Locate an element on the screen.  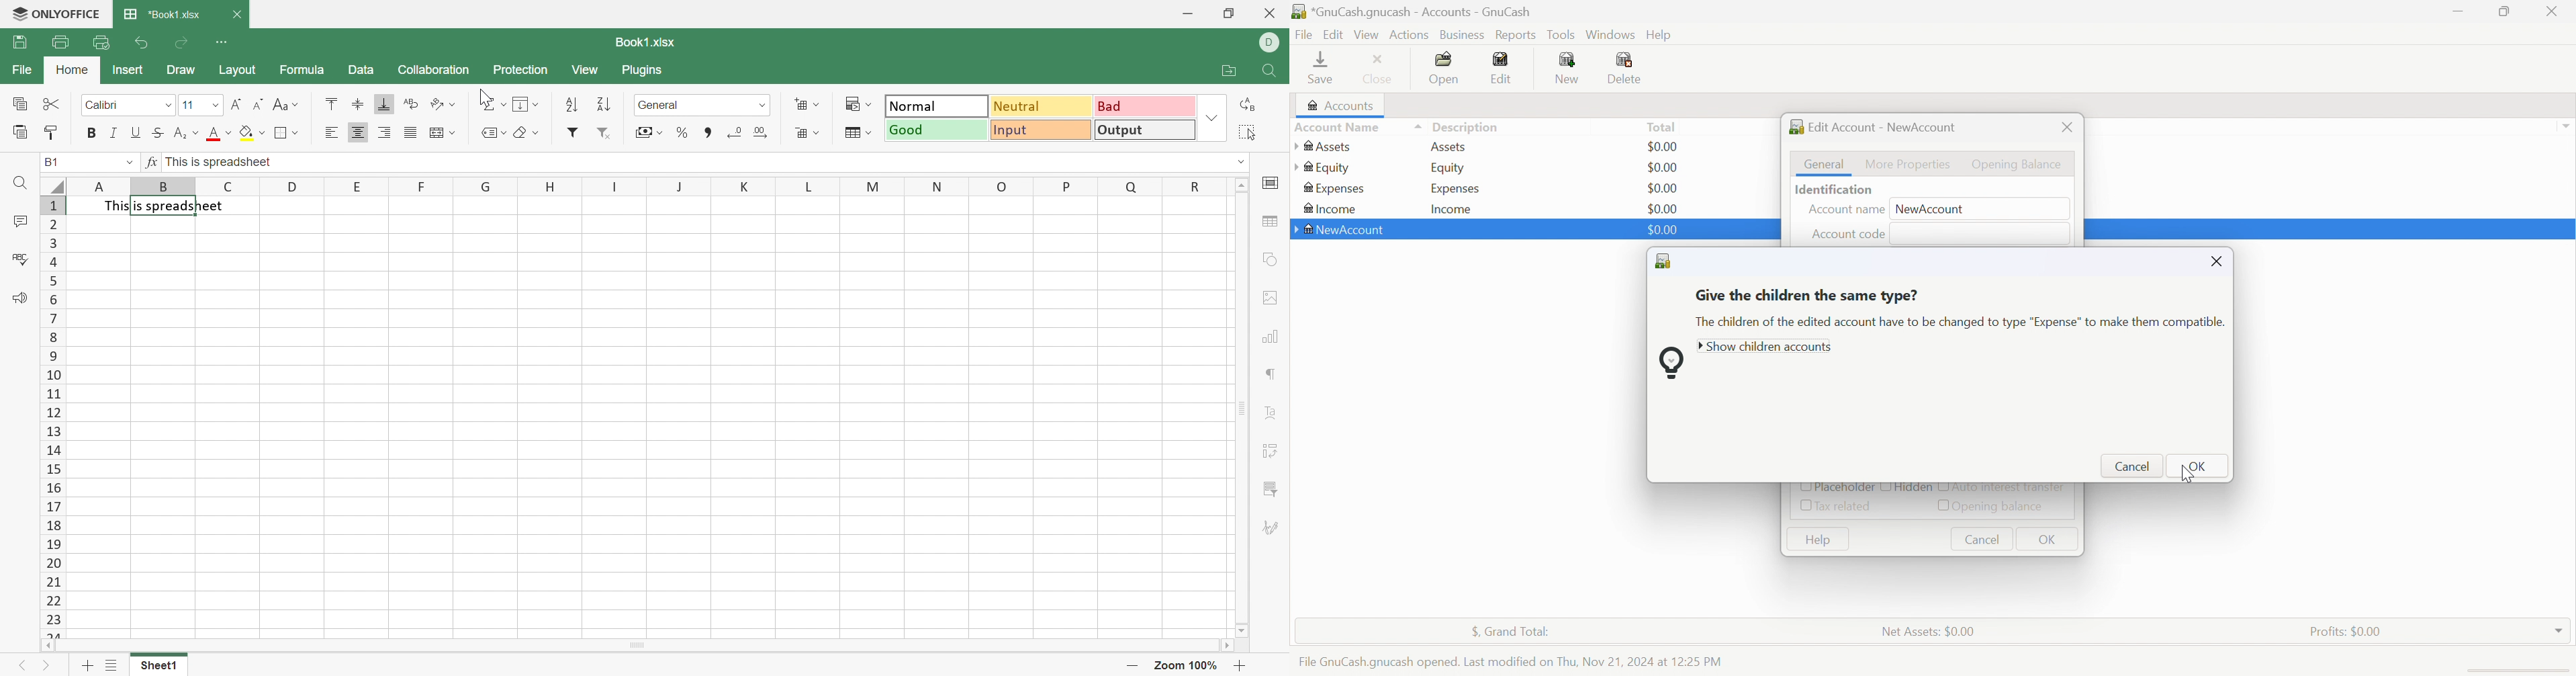
$0.00 is located at coordinates (1661, 168).